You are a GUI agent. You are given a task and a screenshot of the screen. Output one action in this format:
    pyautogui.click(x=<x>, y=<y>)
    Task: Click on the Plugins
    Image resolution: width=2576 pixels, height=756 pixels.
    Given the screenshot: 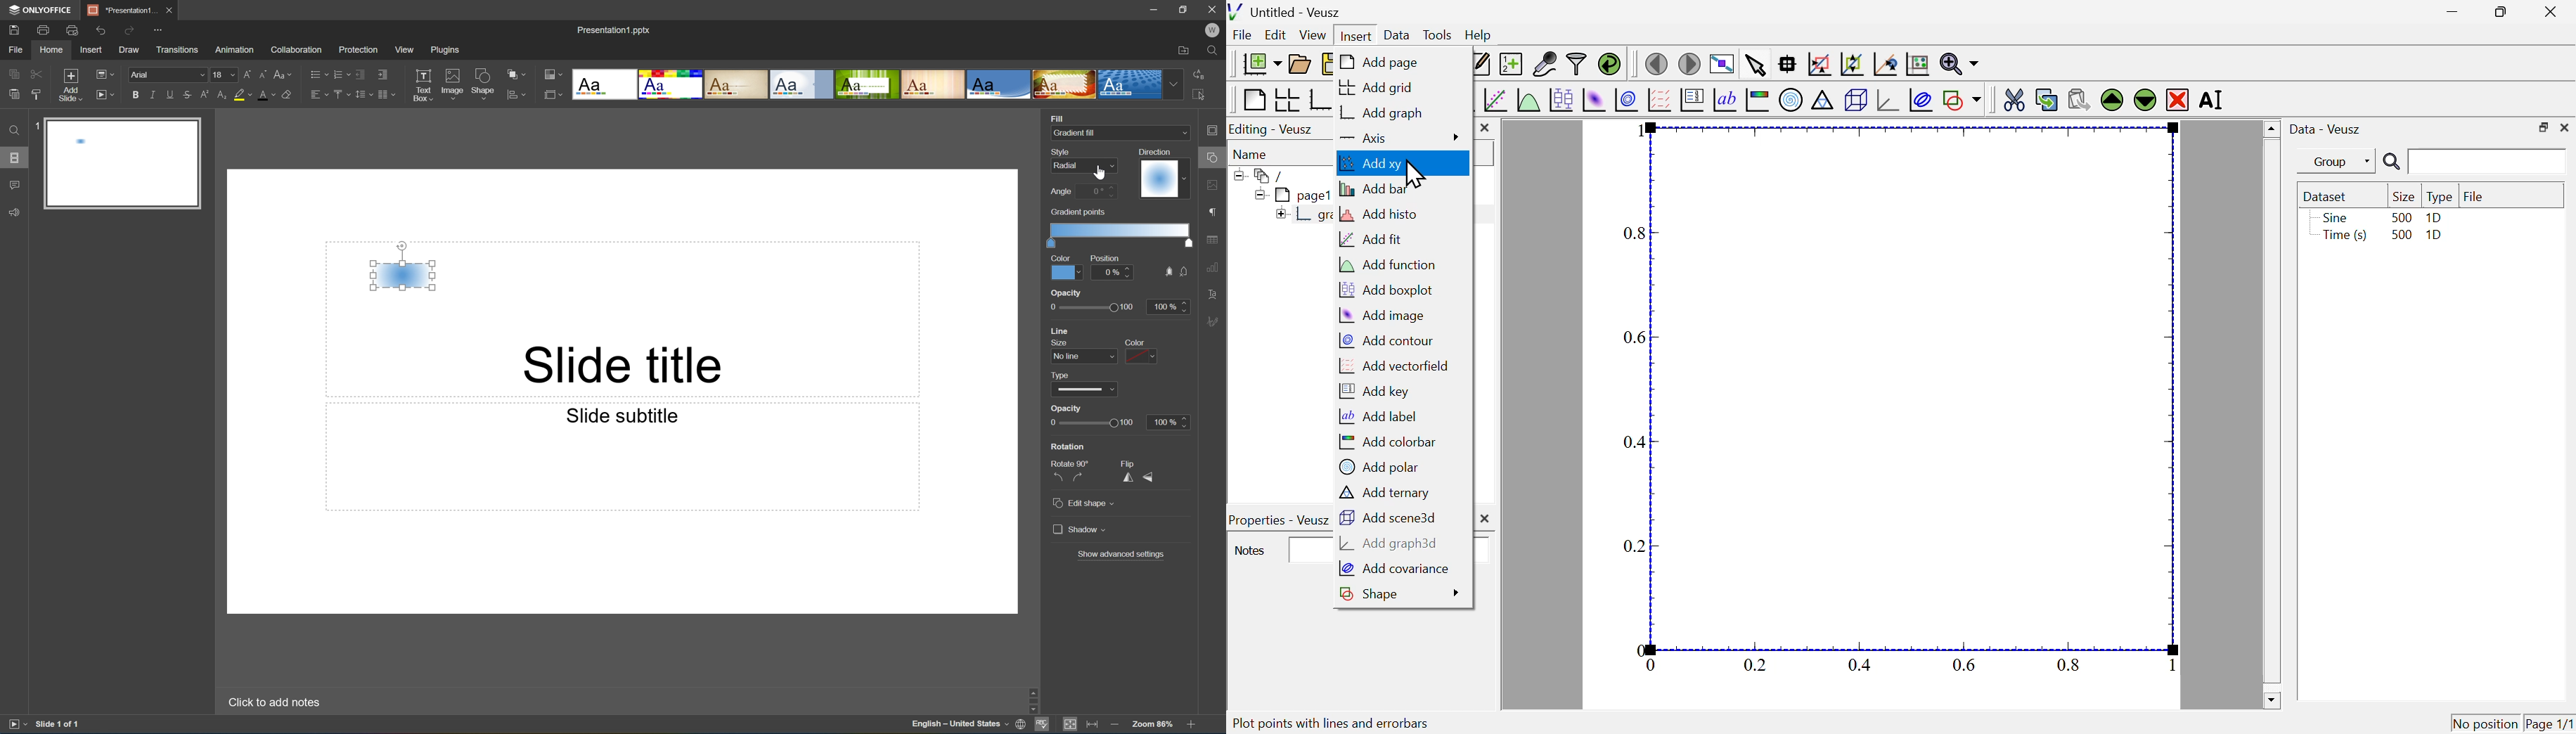 What is the action you would take?
    pyautogui.click(x=448, y=49)
    